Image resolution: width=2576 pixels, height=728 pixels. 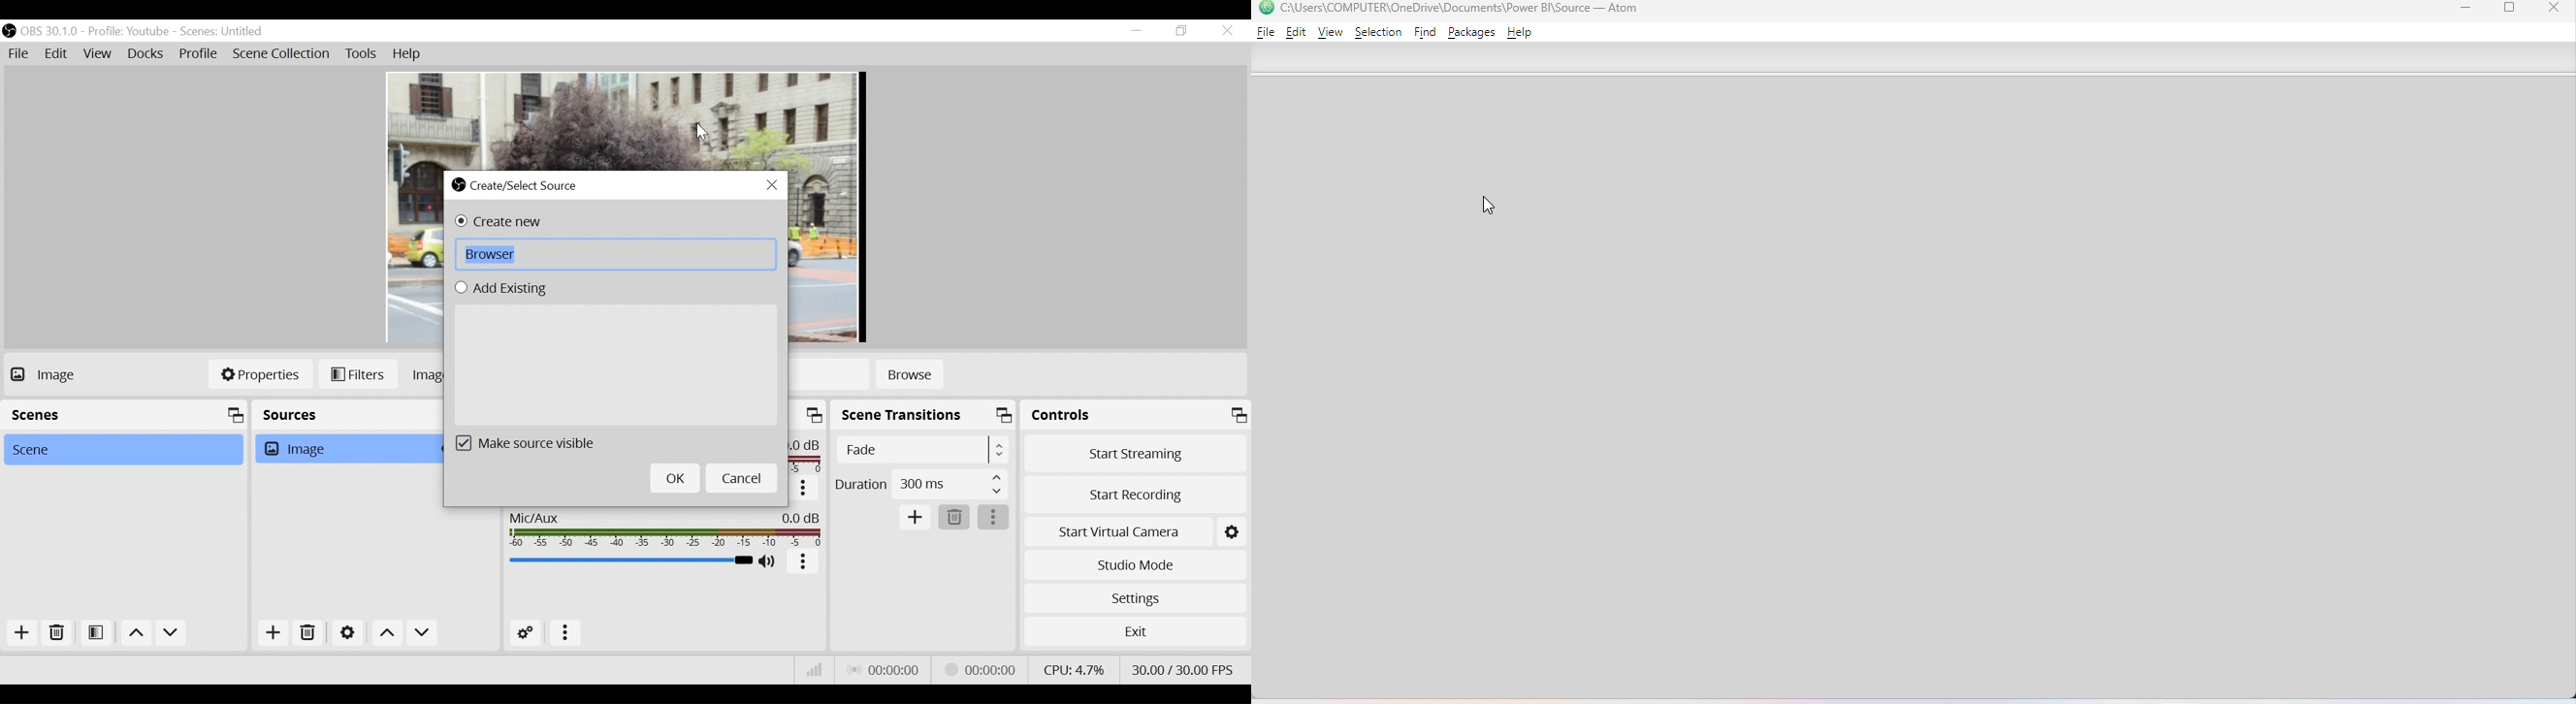 I want to click on Browse Field, so click(x=617, y=254).